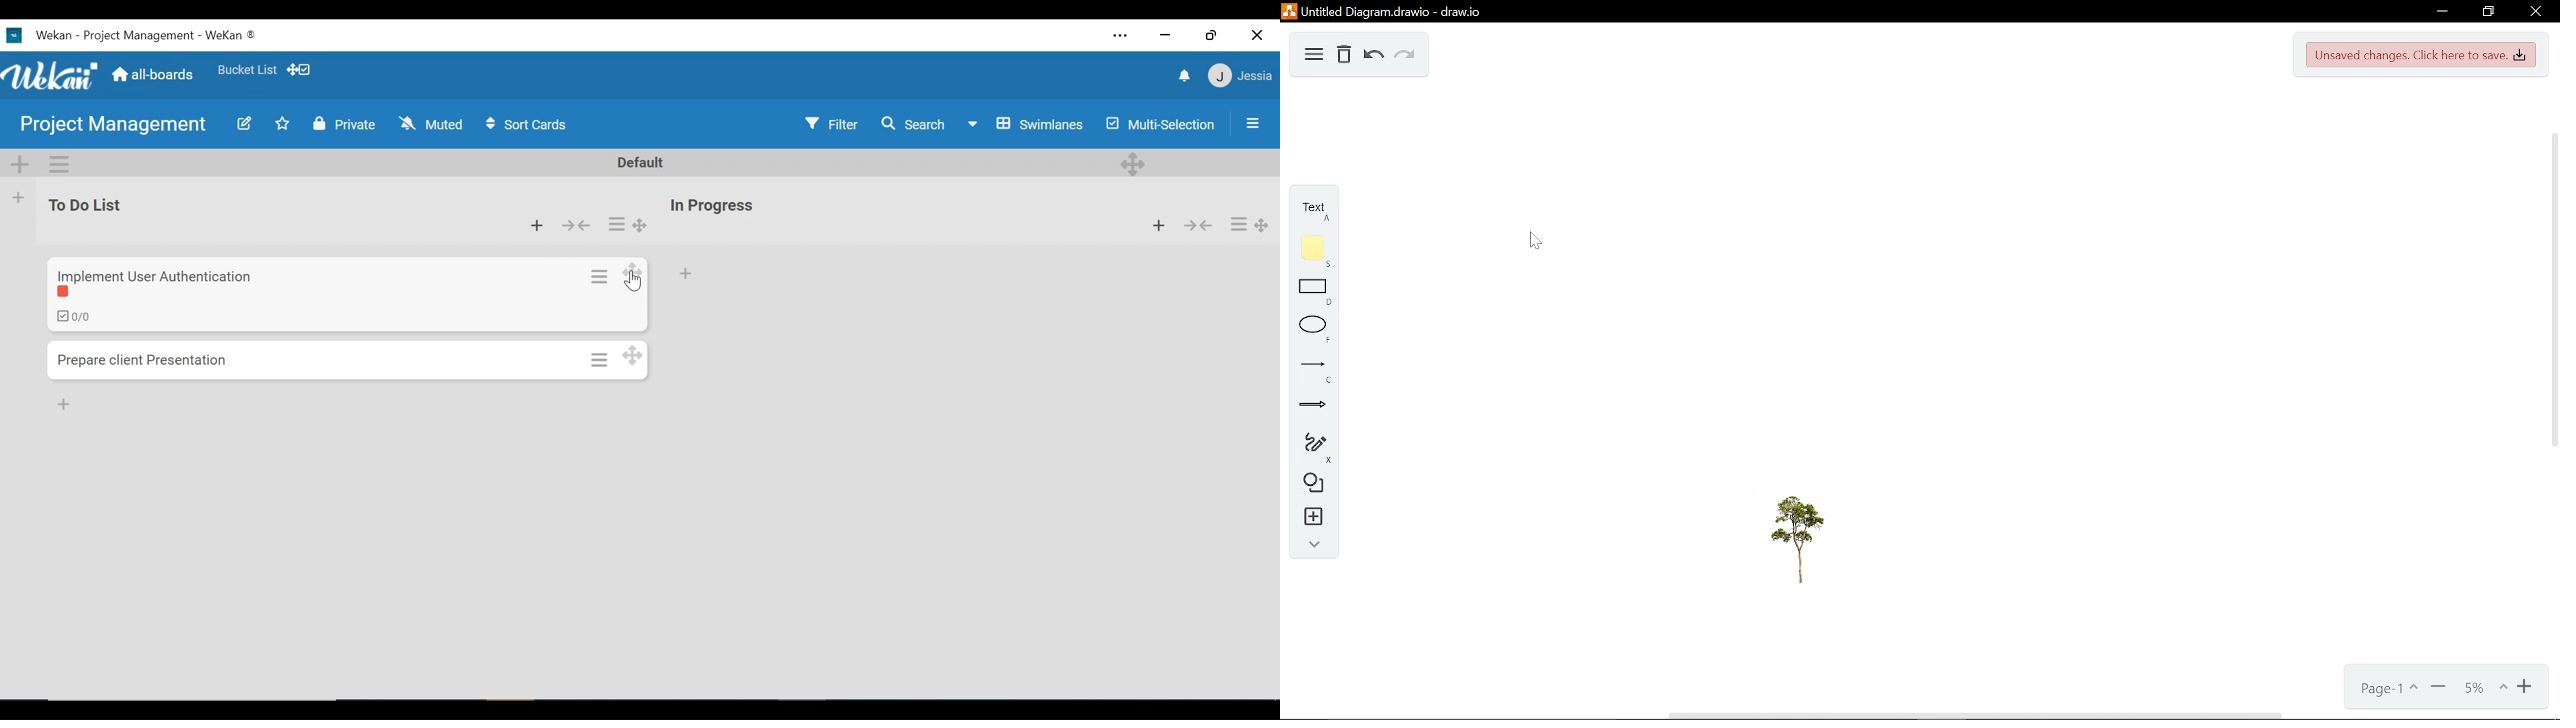 Image resolution: width=2576 pixels, height=728 pixels. Describe the element at coordinates (2549, 295) in the screenshot. I see `vertical scrollbar` at that location.